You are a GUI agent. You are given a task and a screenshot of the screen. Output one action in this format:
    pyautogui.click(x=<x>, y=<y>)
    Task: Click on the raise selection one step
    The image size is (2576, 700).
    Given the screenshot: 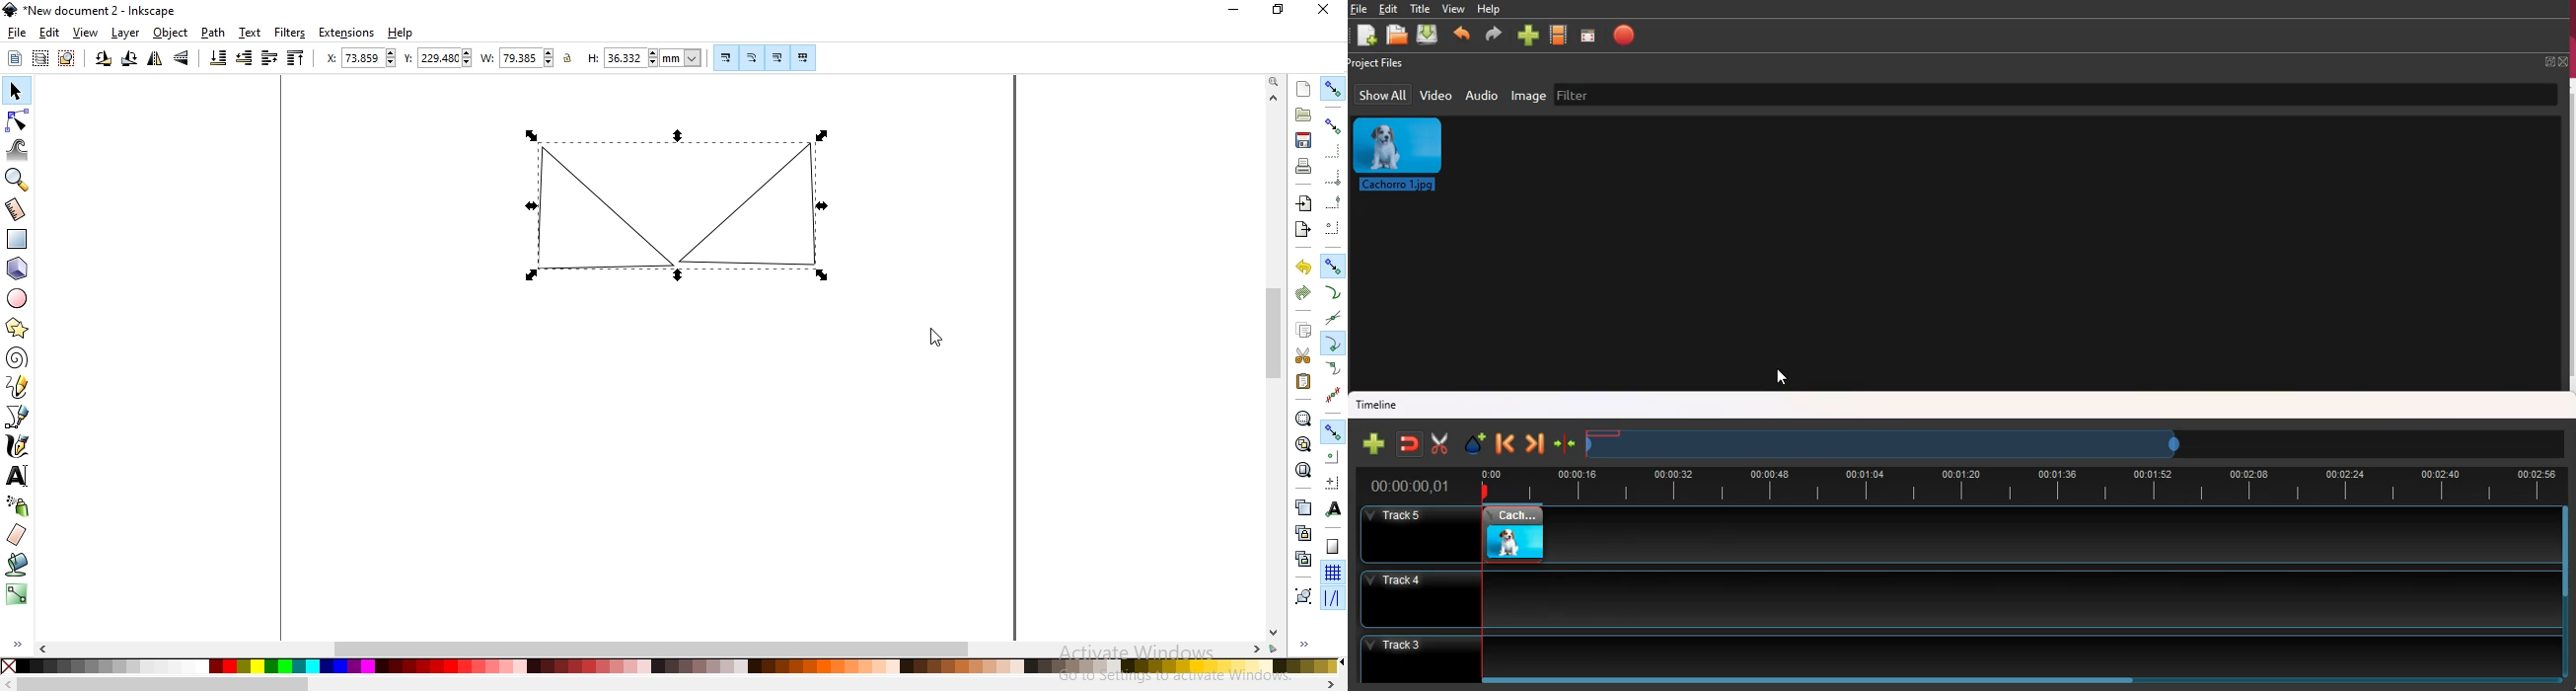 What is the action you would take?
    pyautogui.click(x=268, y=59)
    